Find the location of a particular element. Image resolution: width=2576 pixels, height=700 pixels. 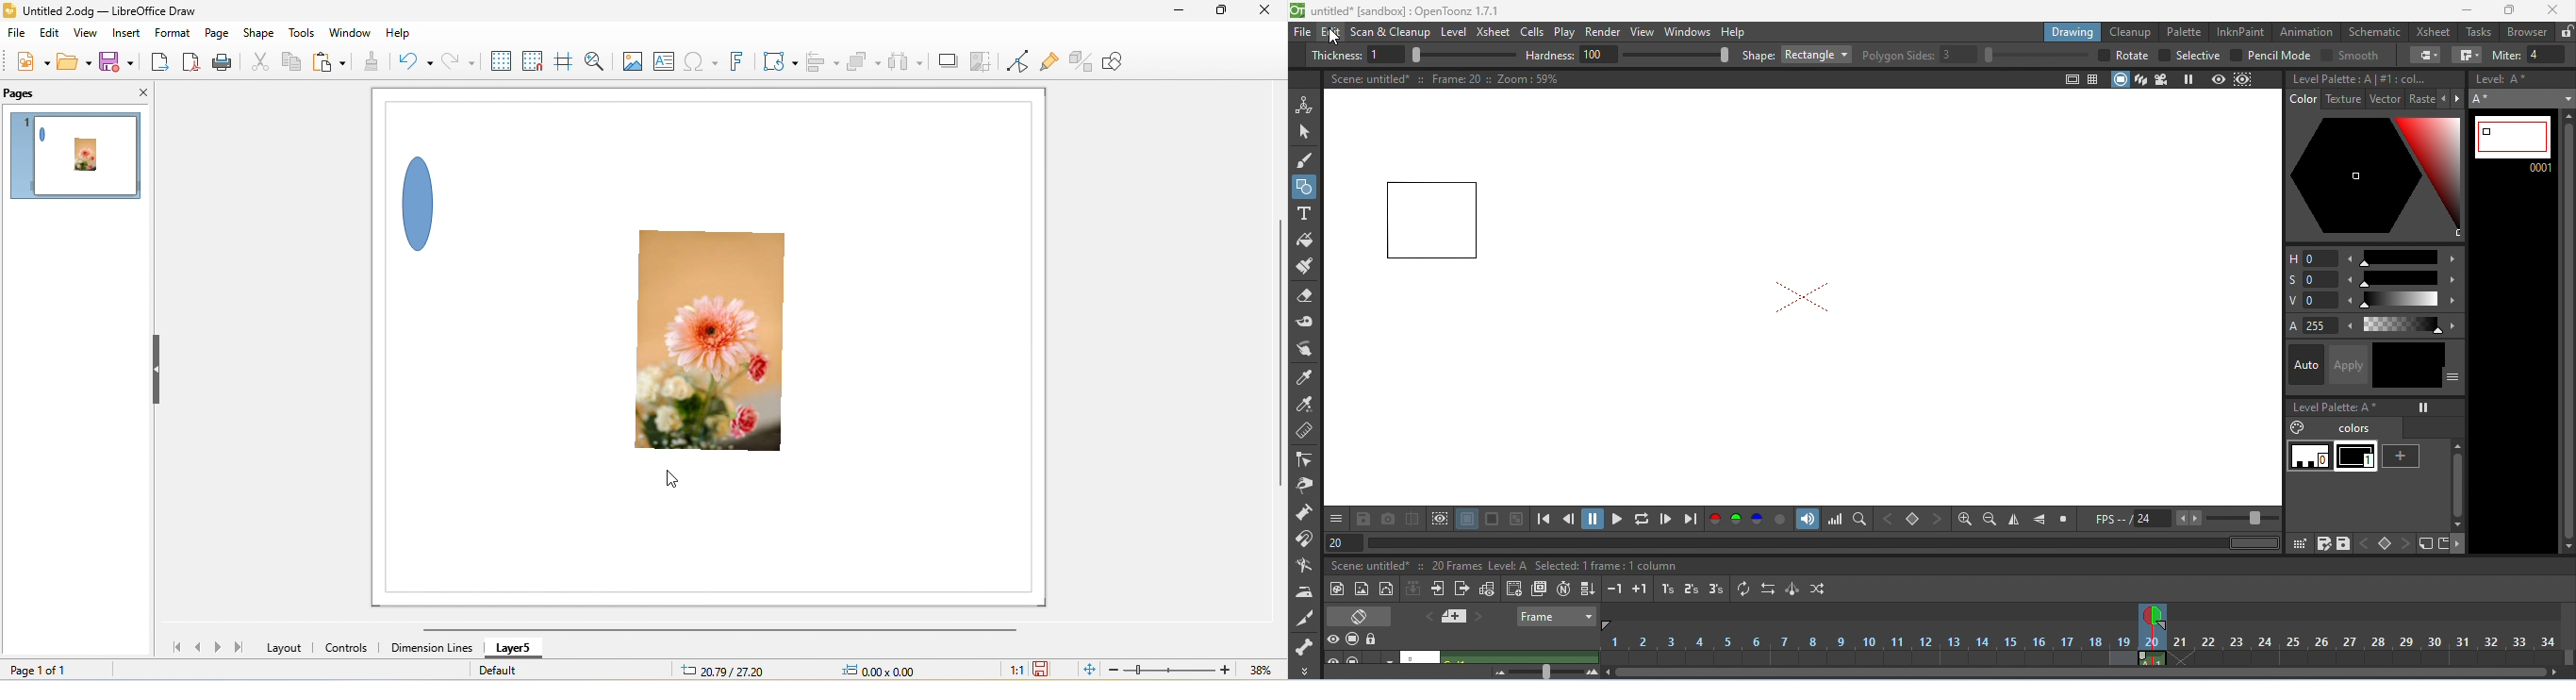

camera box is located at coordinates (1803, 297).